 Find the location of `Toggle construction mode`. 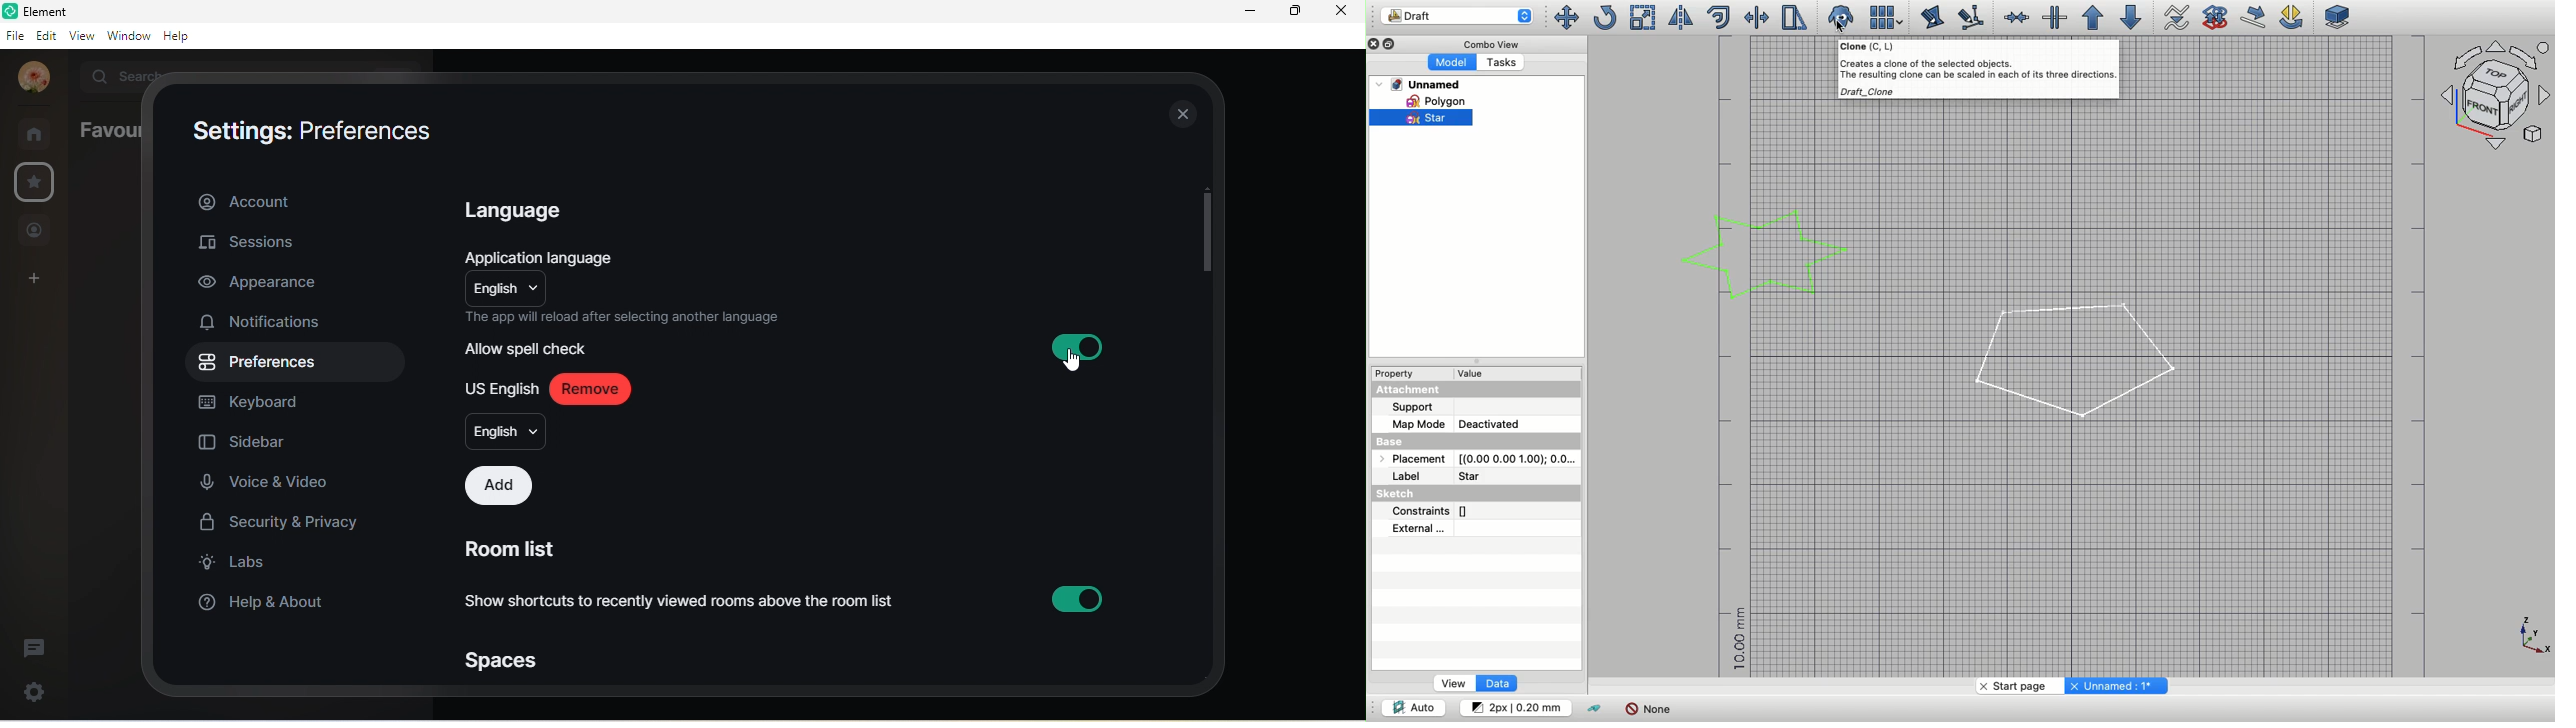

Toggle construction mode is located at coordinates (1596, 710).